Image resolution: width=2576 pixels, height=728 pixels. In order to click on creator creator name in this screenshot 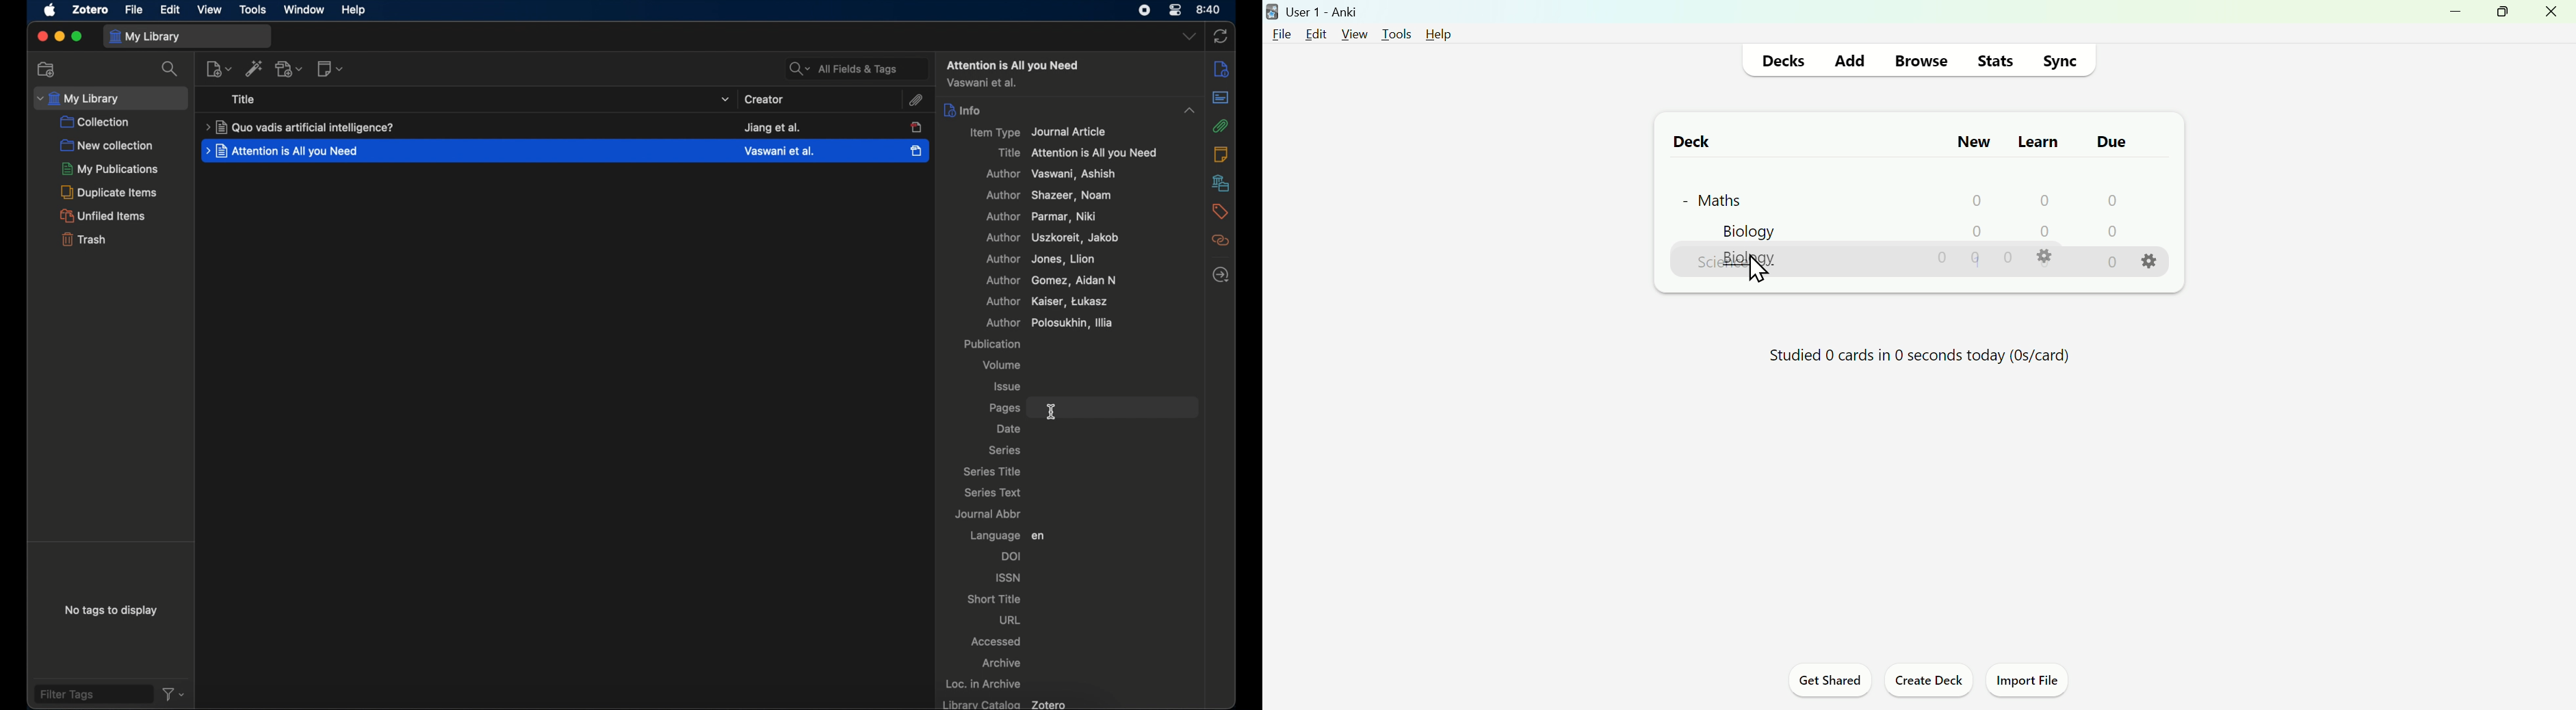, I will do `click(778, 151)`.